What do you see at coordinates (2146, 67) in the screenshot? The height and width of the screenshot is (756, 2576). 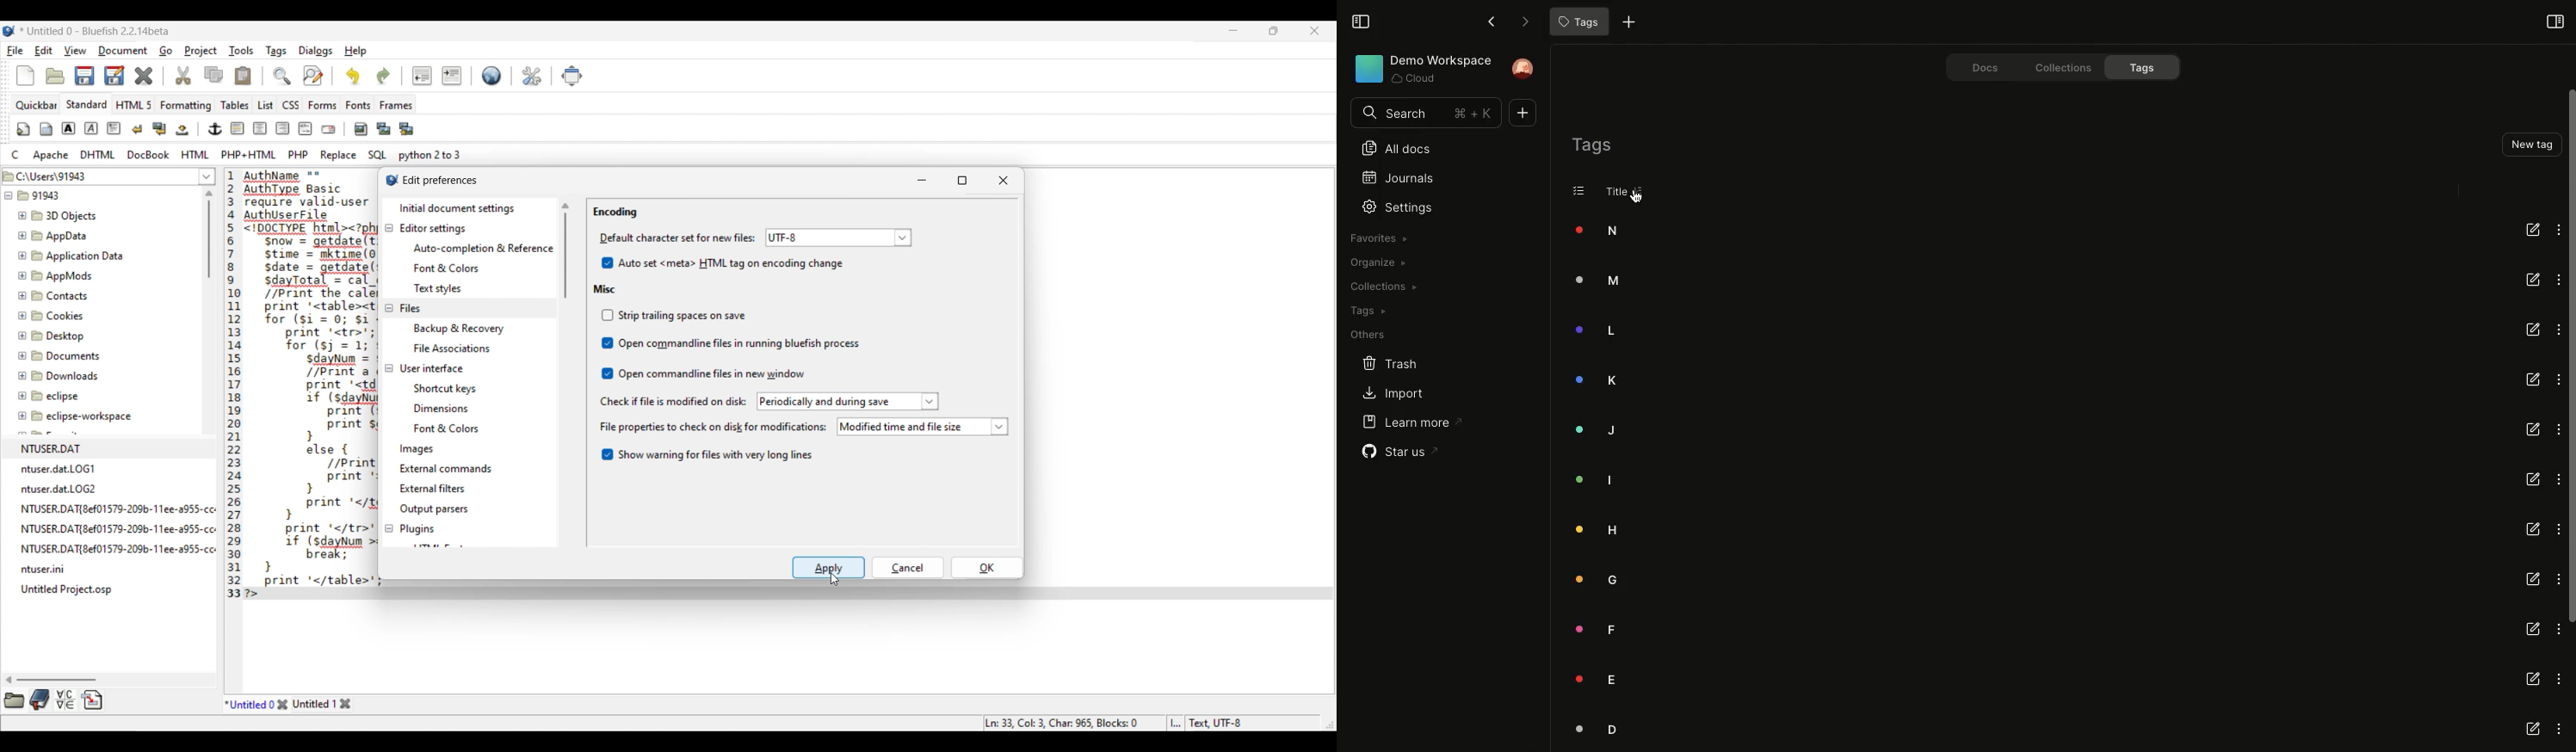 I see `Tags` at bounding box center [2146, 67].